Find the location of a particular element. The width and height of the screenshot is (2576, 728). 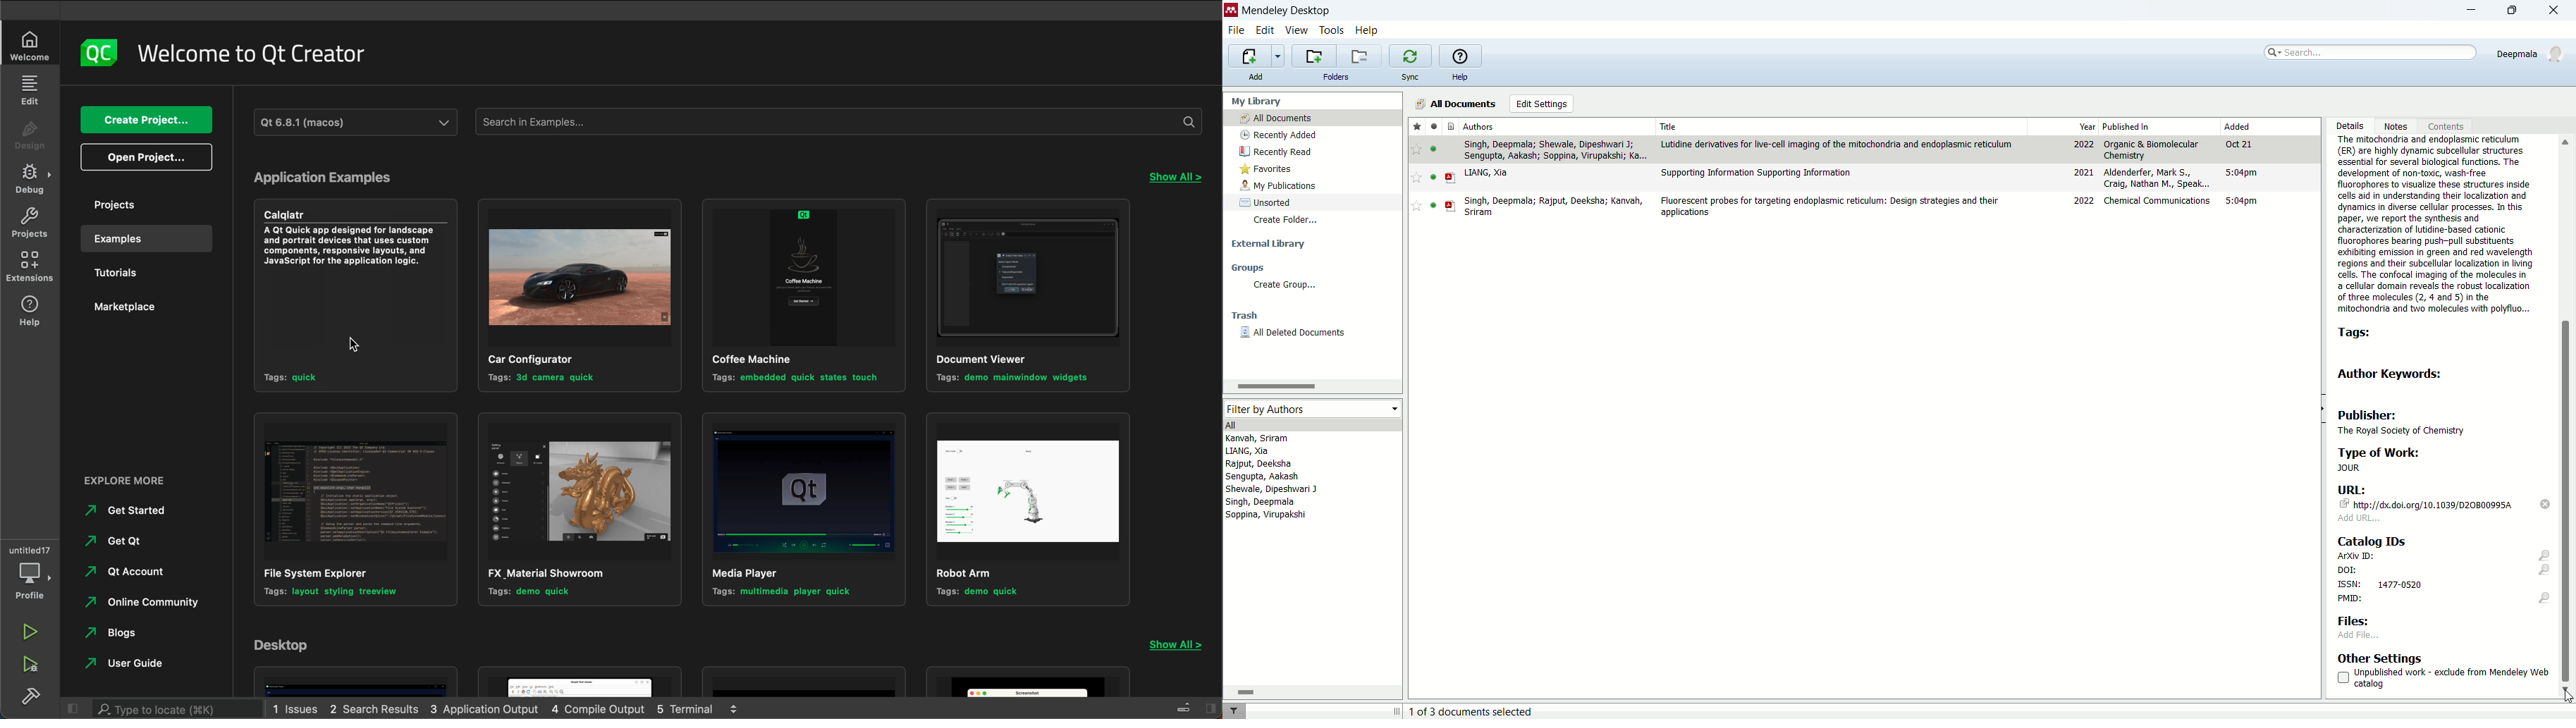

publisher: the royal society of chemistry is located at coordinates (2408, 421).